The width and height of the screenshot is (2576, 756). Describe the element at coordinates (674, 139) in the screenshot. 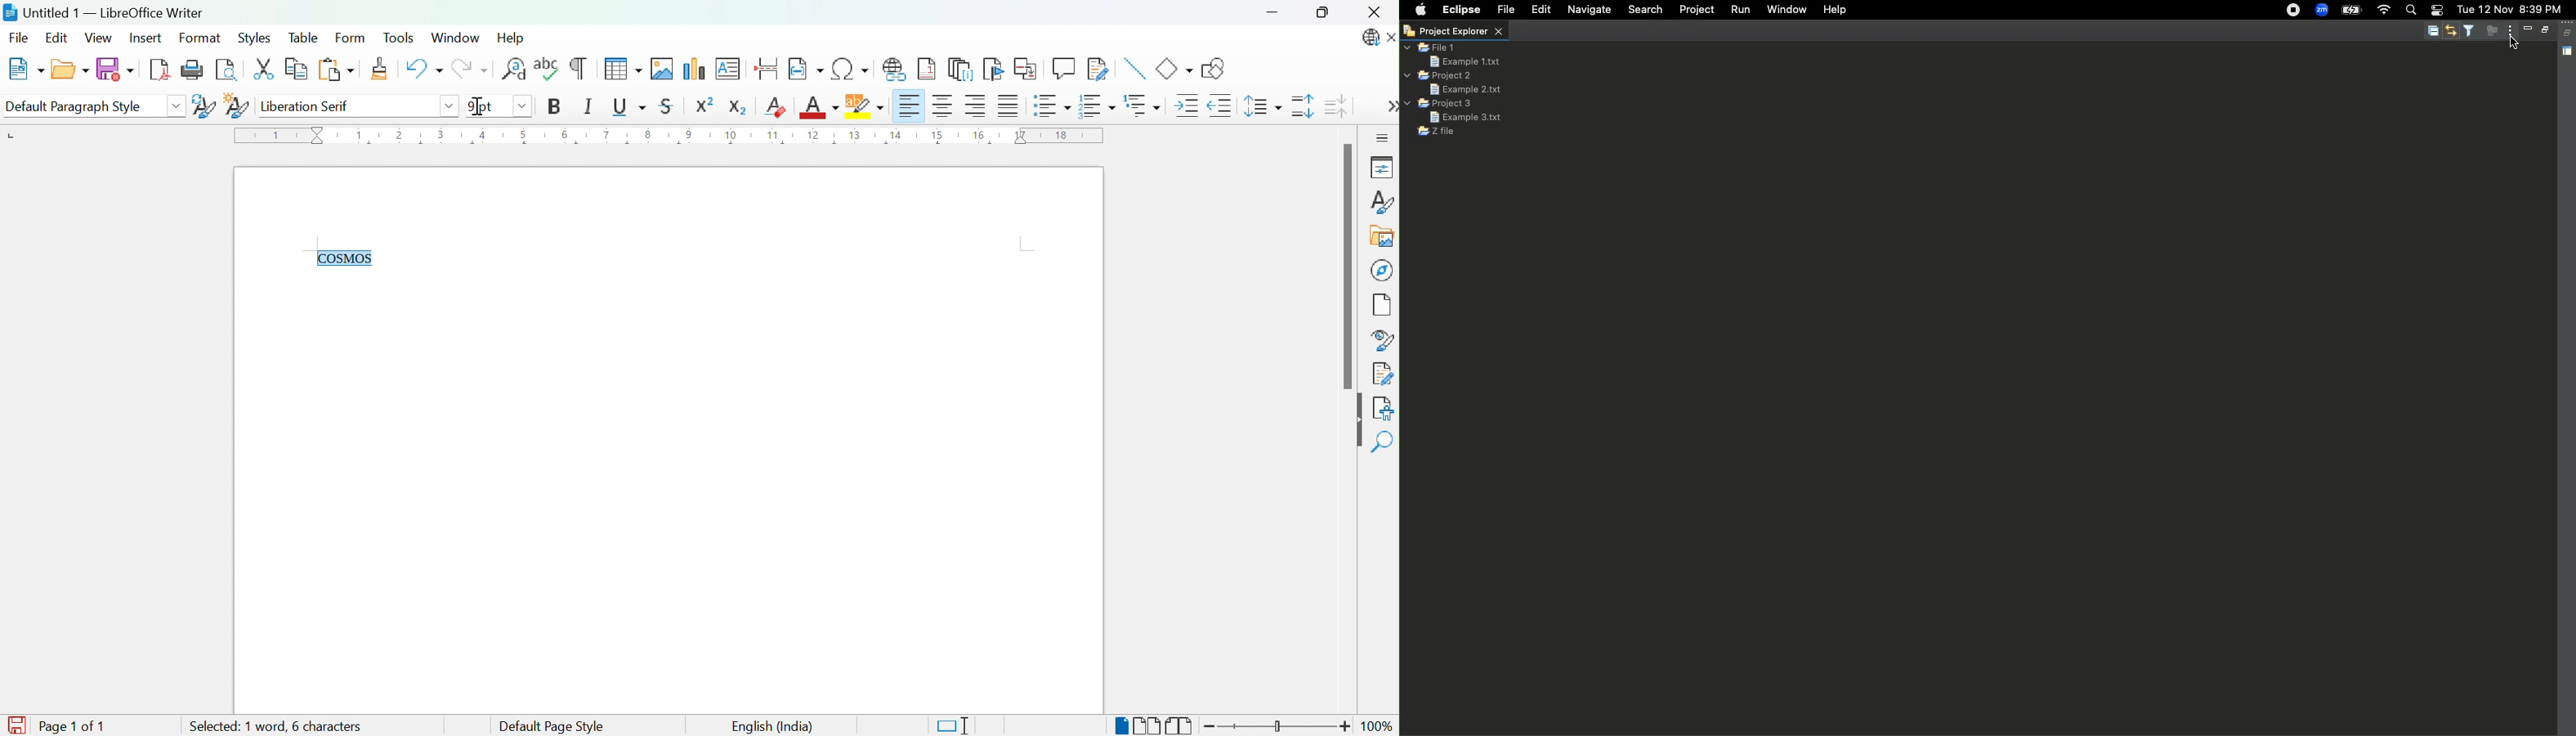

I see `Ruler` at that location.